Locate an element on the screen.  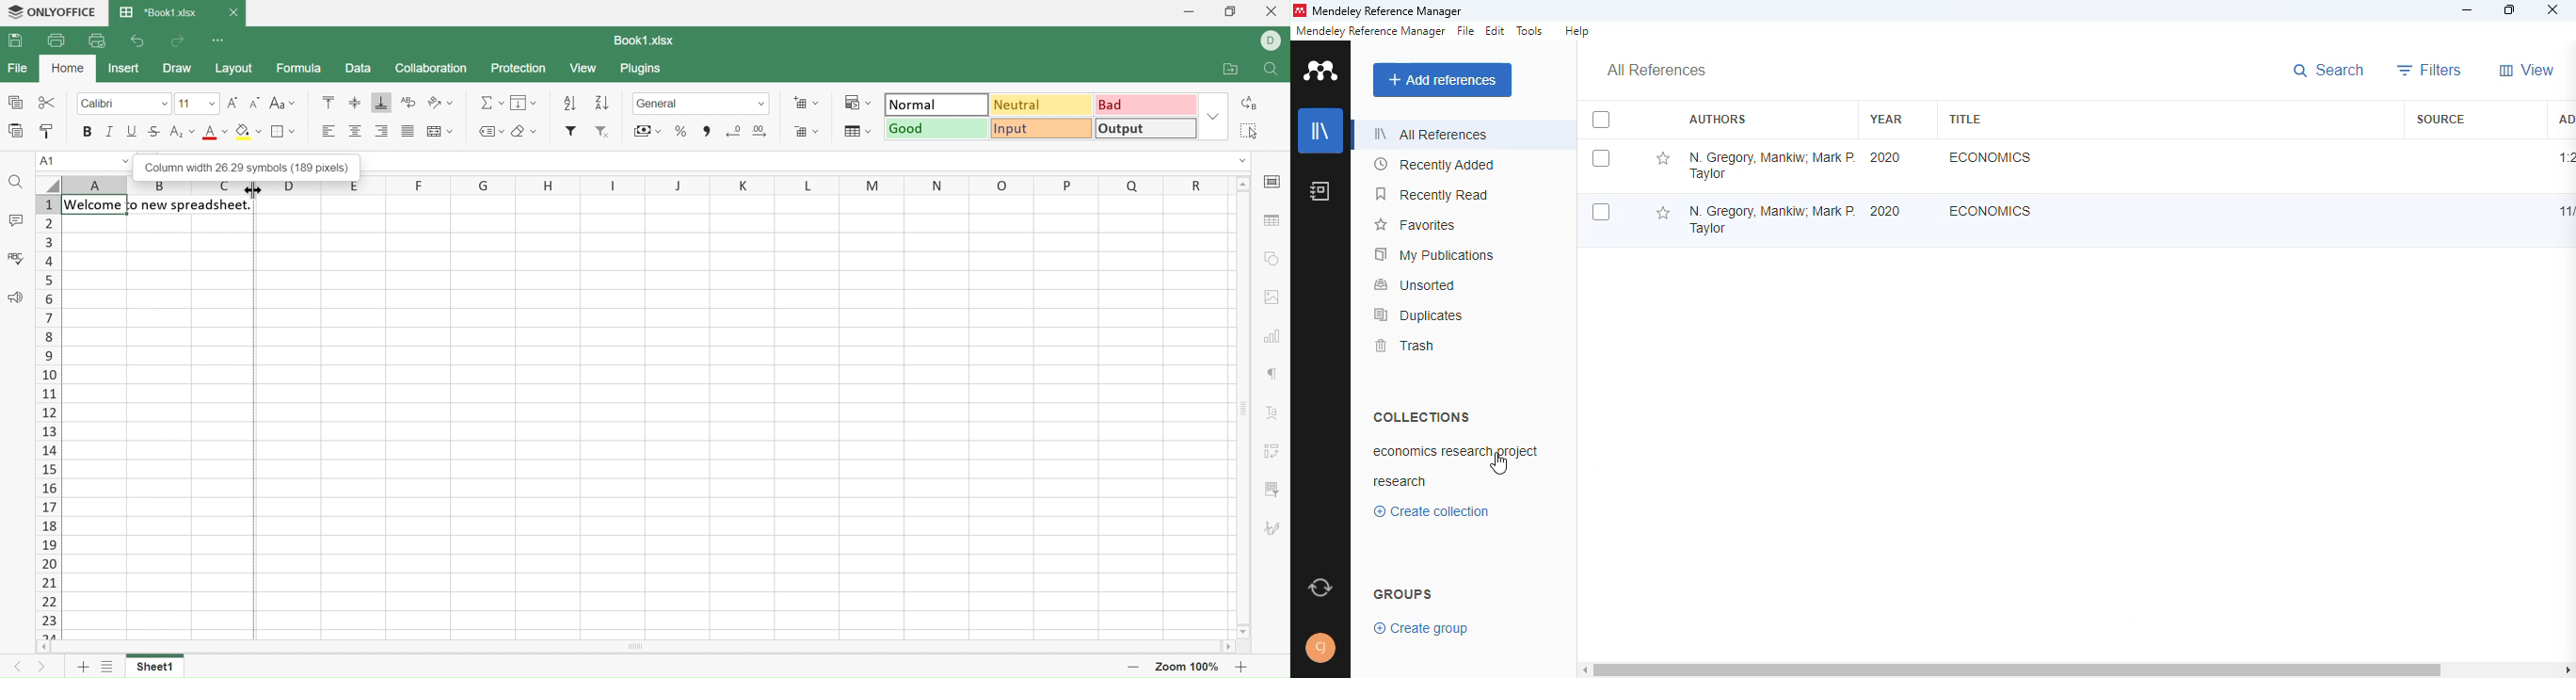
Collection is located at coordinates (431, 68).